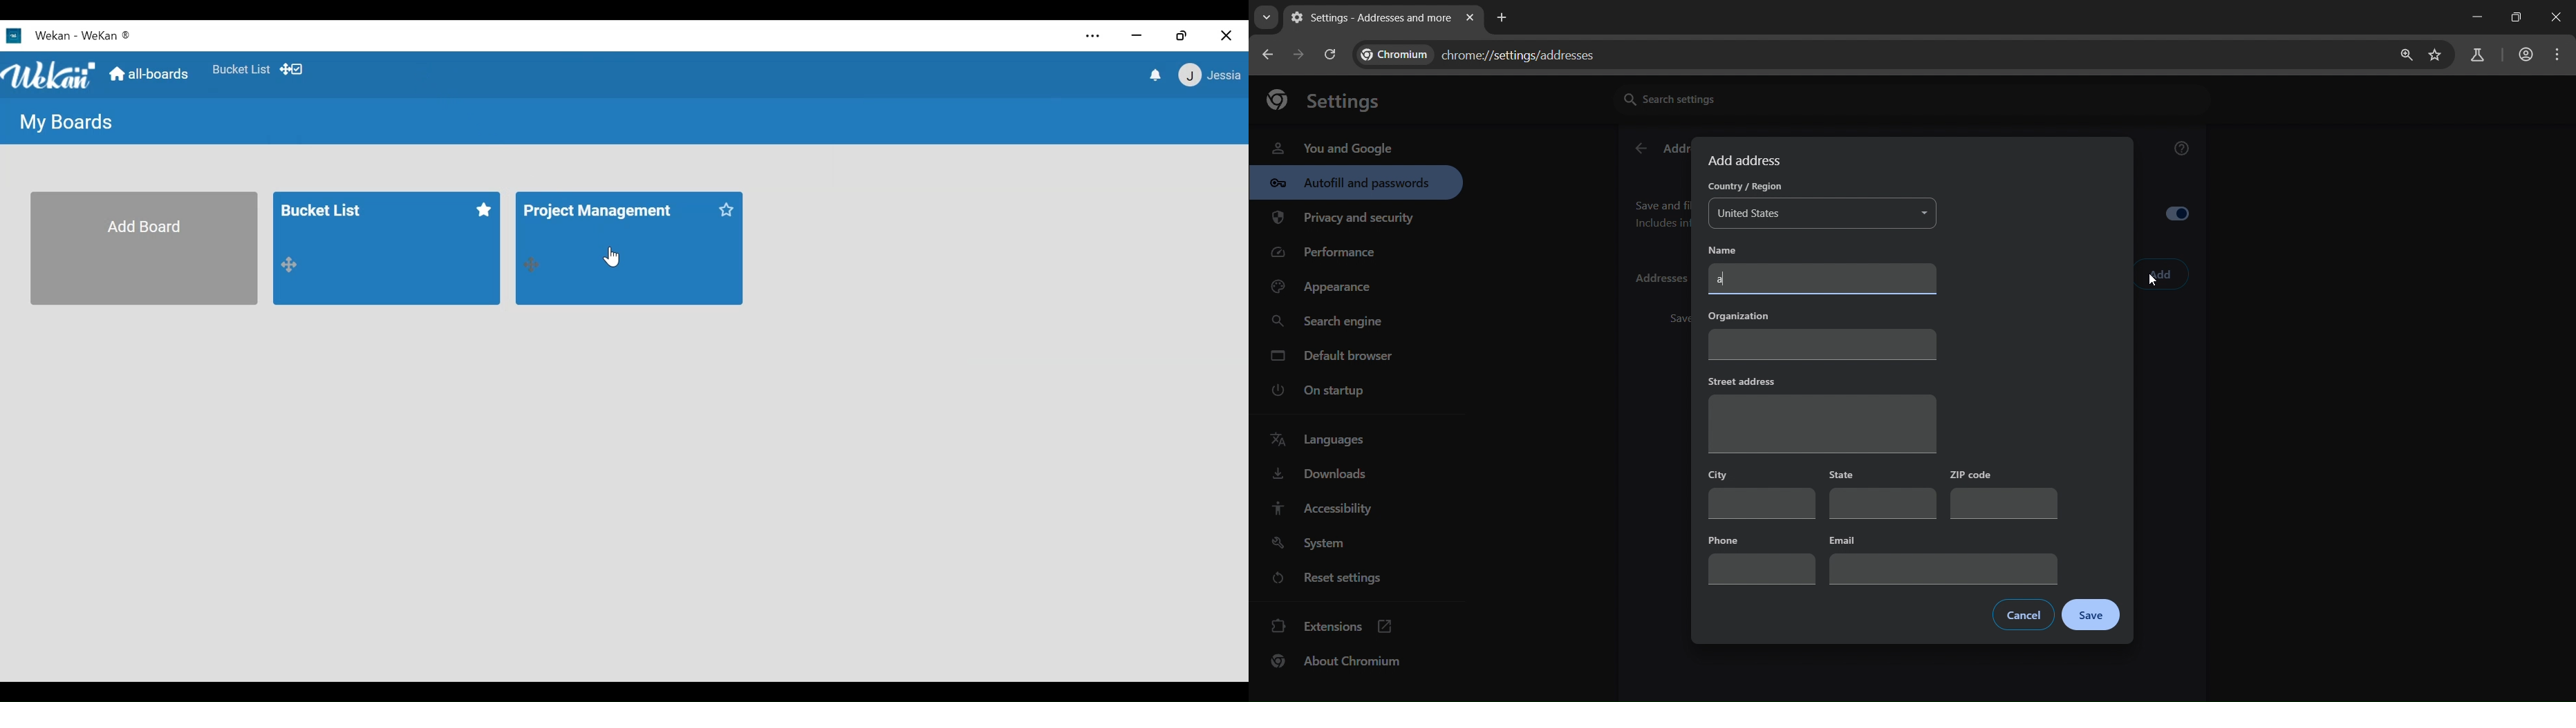 This screenshot has height=728, width=2576. Describe the element at coordinates (1318, 477) in the screenshot. I see `downloads` at that location.